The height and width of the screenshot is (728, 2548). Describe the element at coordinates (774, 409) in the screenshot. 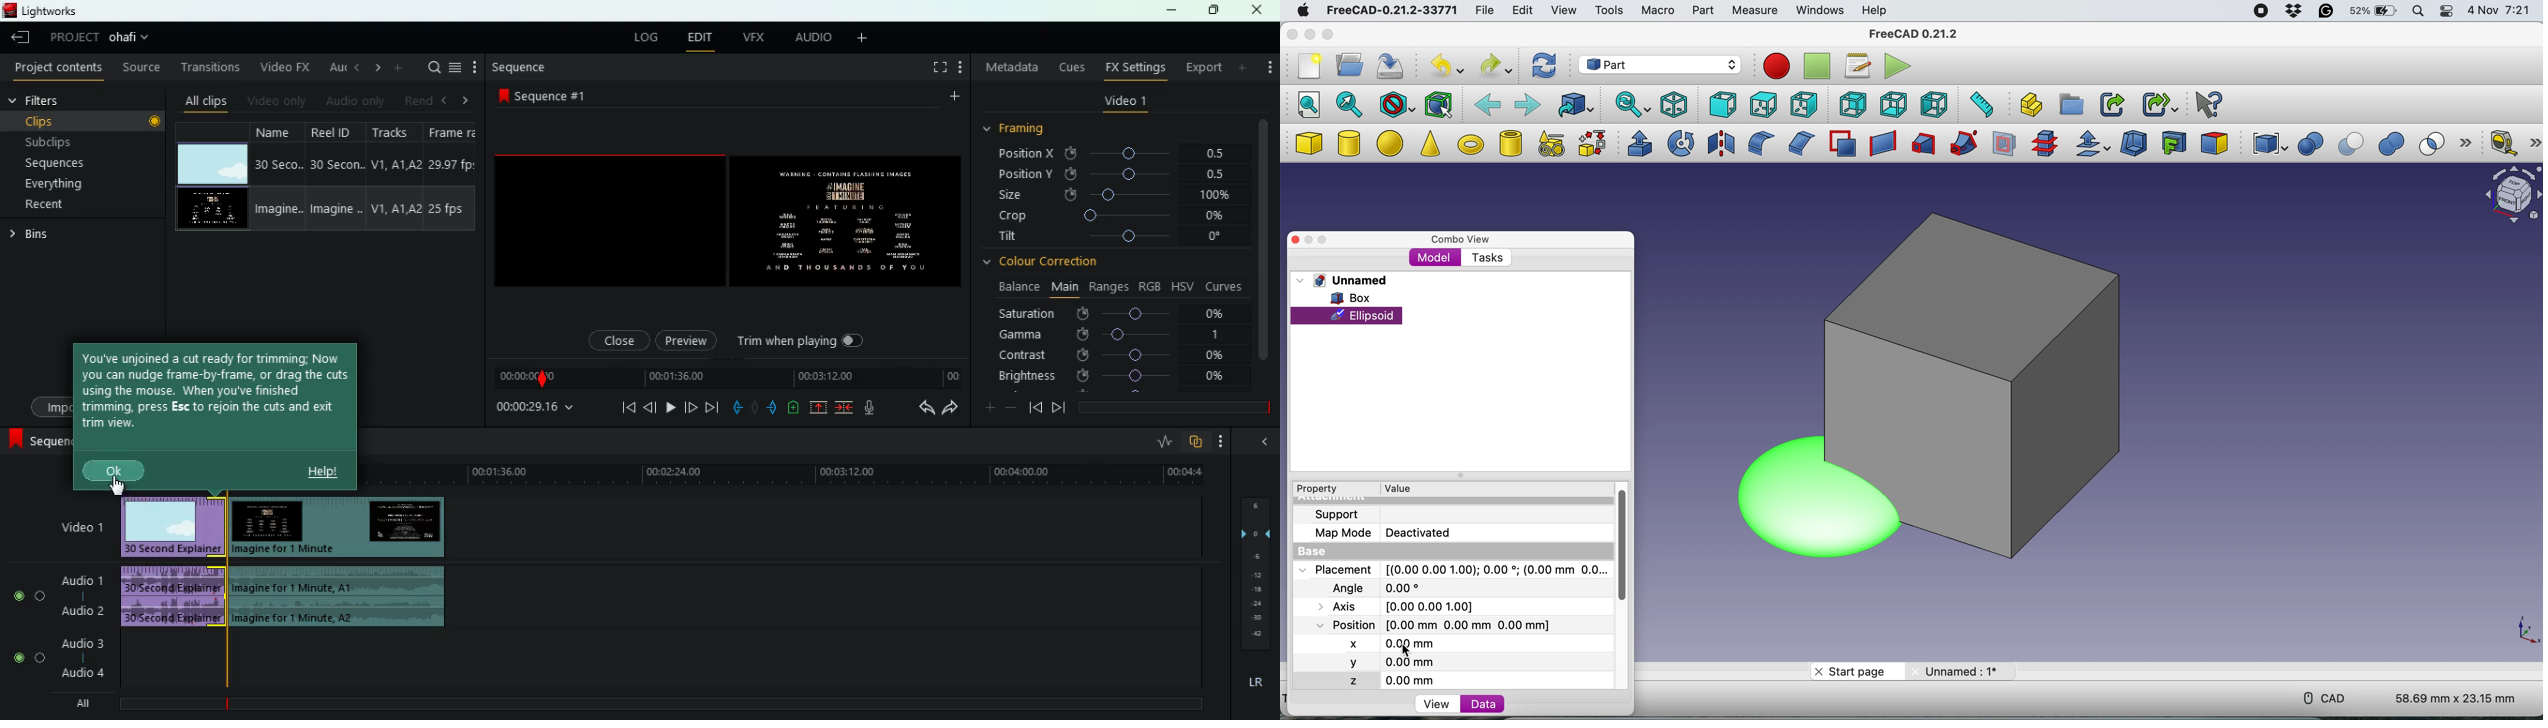

I see `push` at that location.